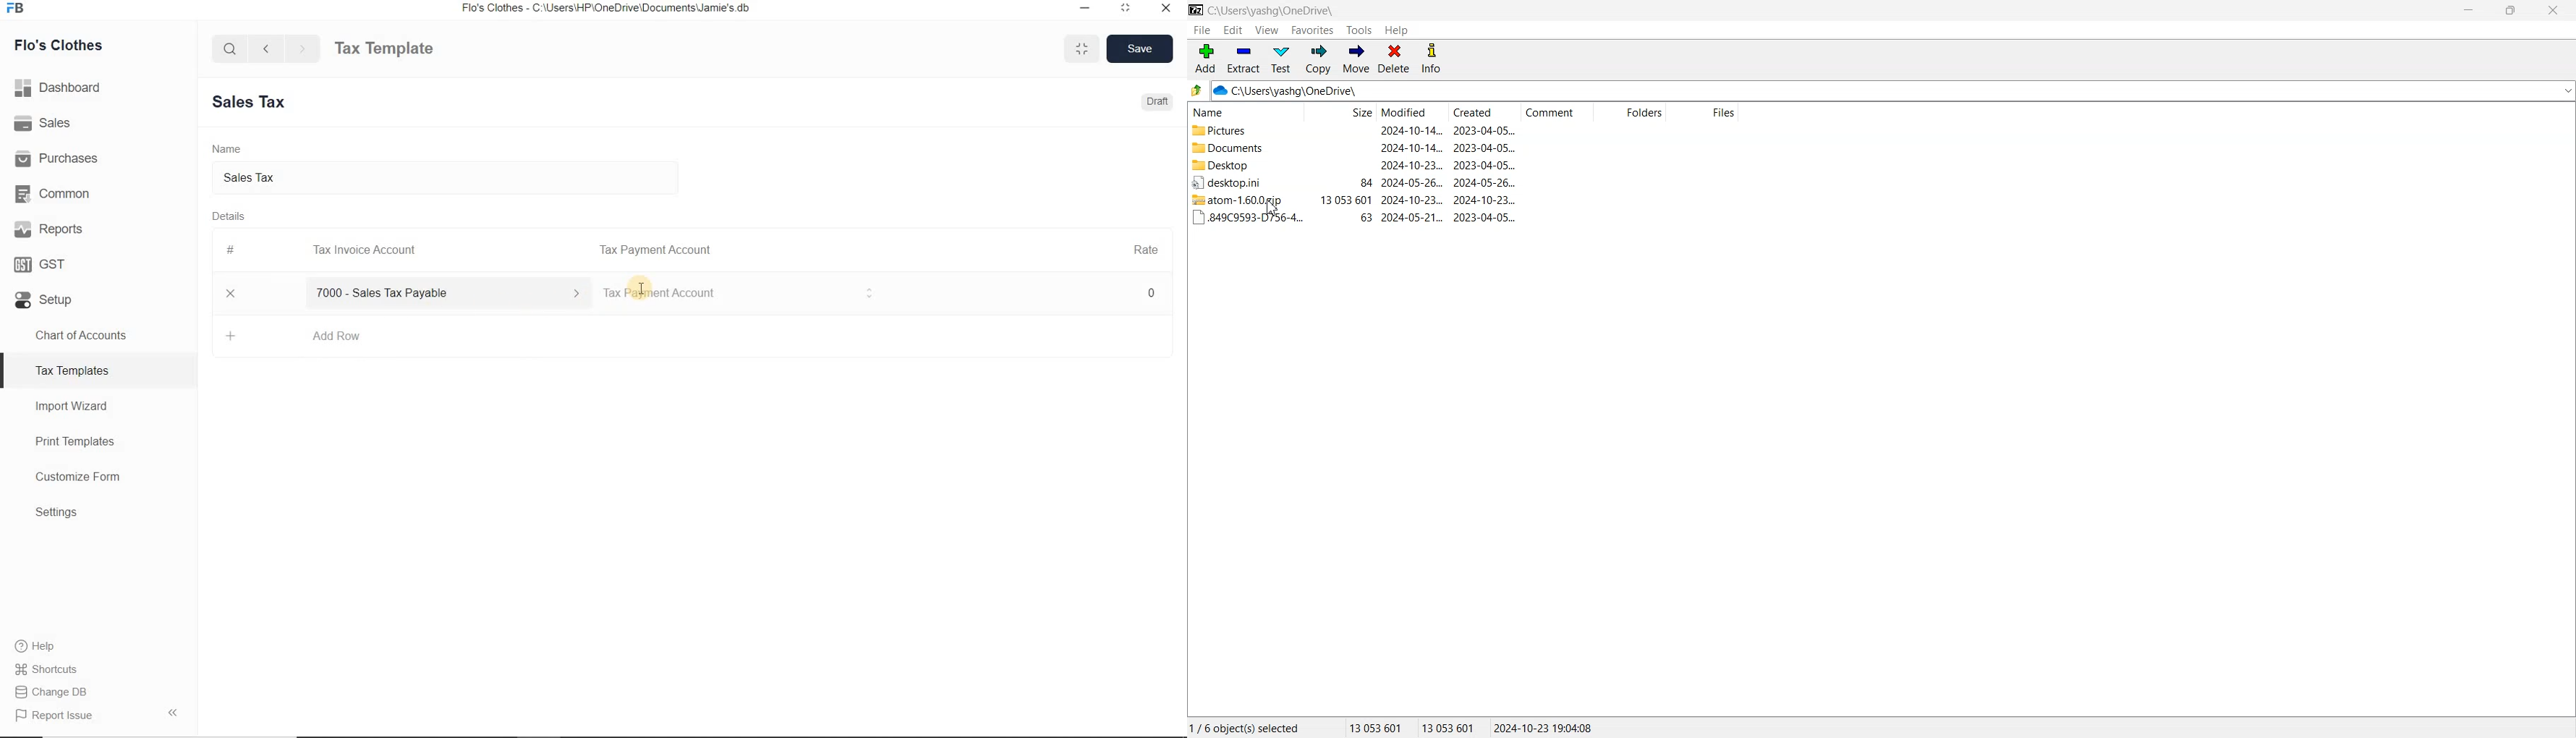 Image resolution: width=2576 pixels, height=756 pixels. What do you see at coordinates (738, 294) in the screenshot?
I see `Tax Invoice account` at bounding box center [738, 294].